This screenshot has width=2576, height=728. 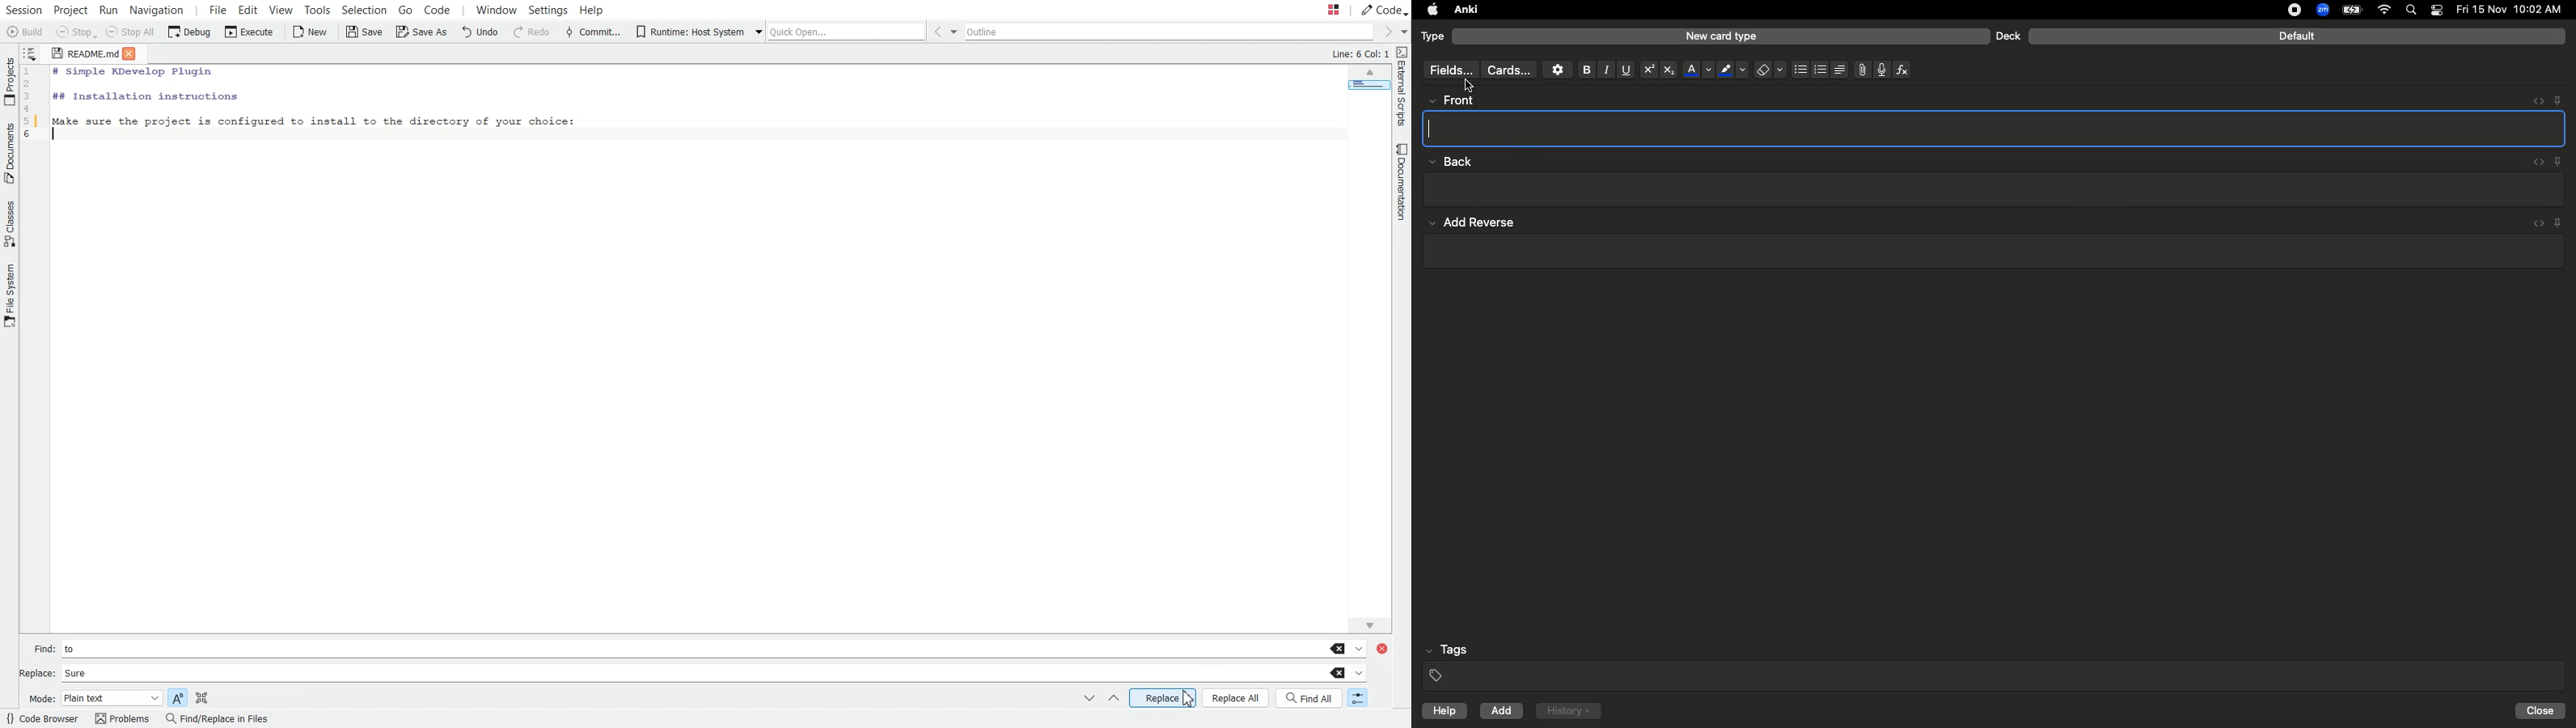 What do you see at coordinates (2533, 101) in the screenshot?
I see `Embed` at bounding box center [2533, 101].